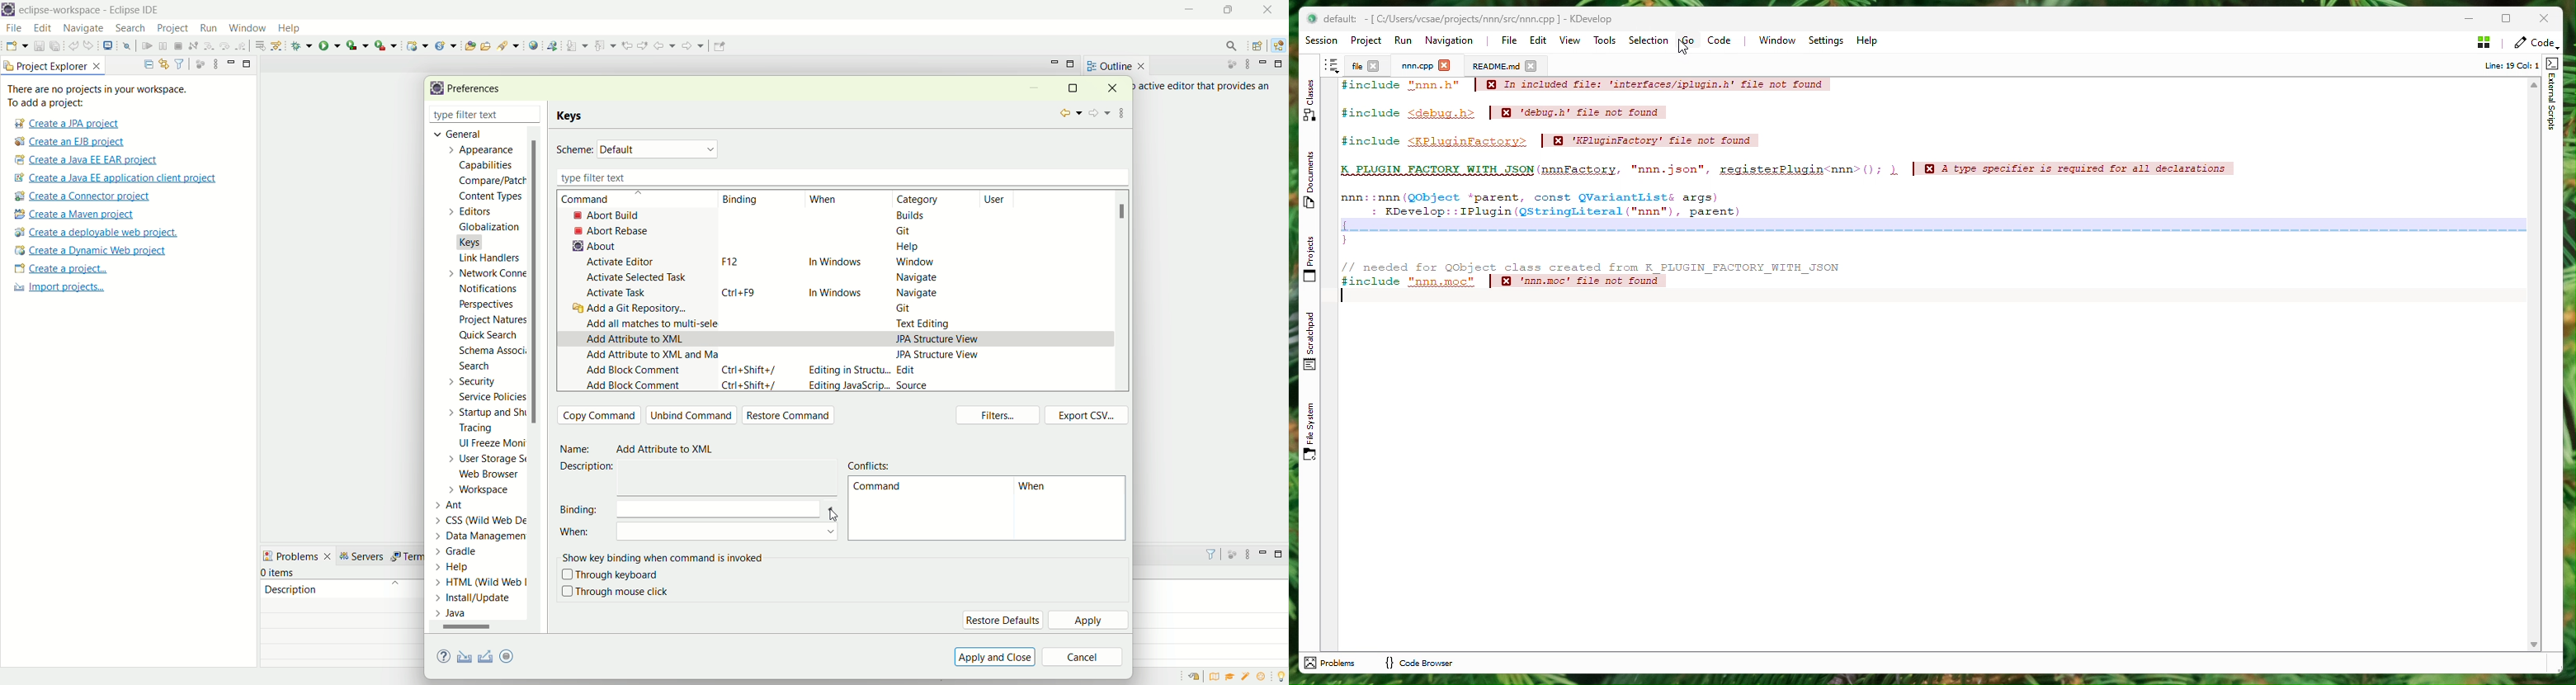 The height and width of the screenshot is (700, 2576). What do you see at coordinates (912, 215) in the screenshot?
I see `builds` at bounding box center [912, 215].